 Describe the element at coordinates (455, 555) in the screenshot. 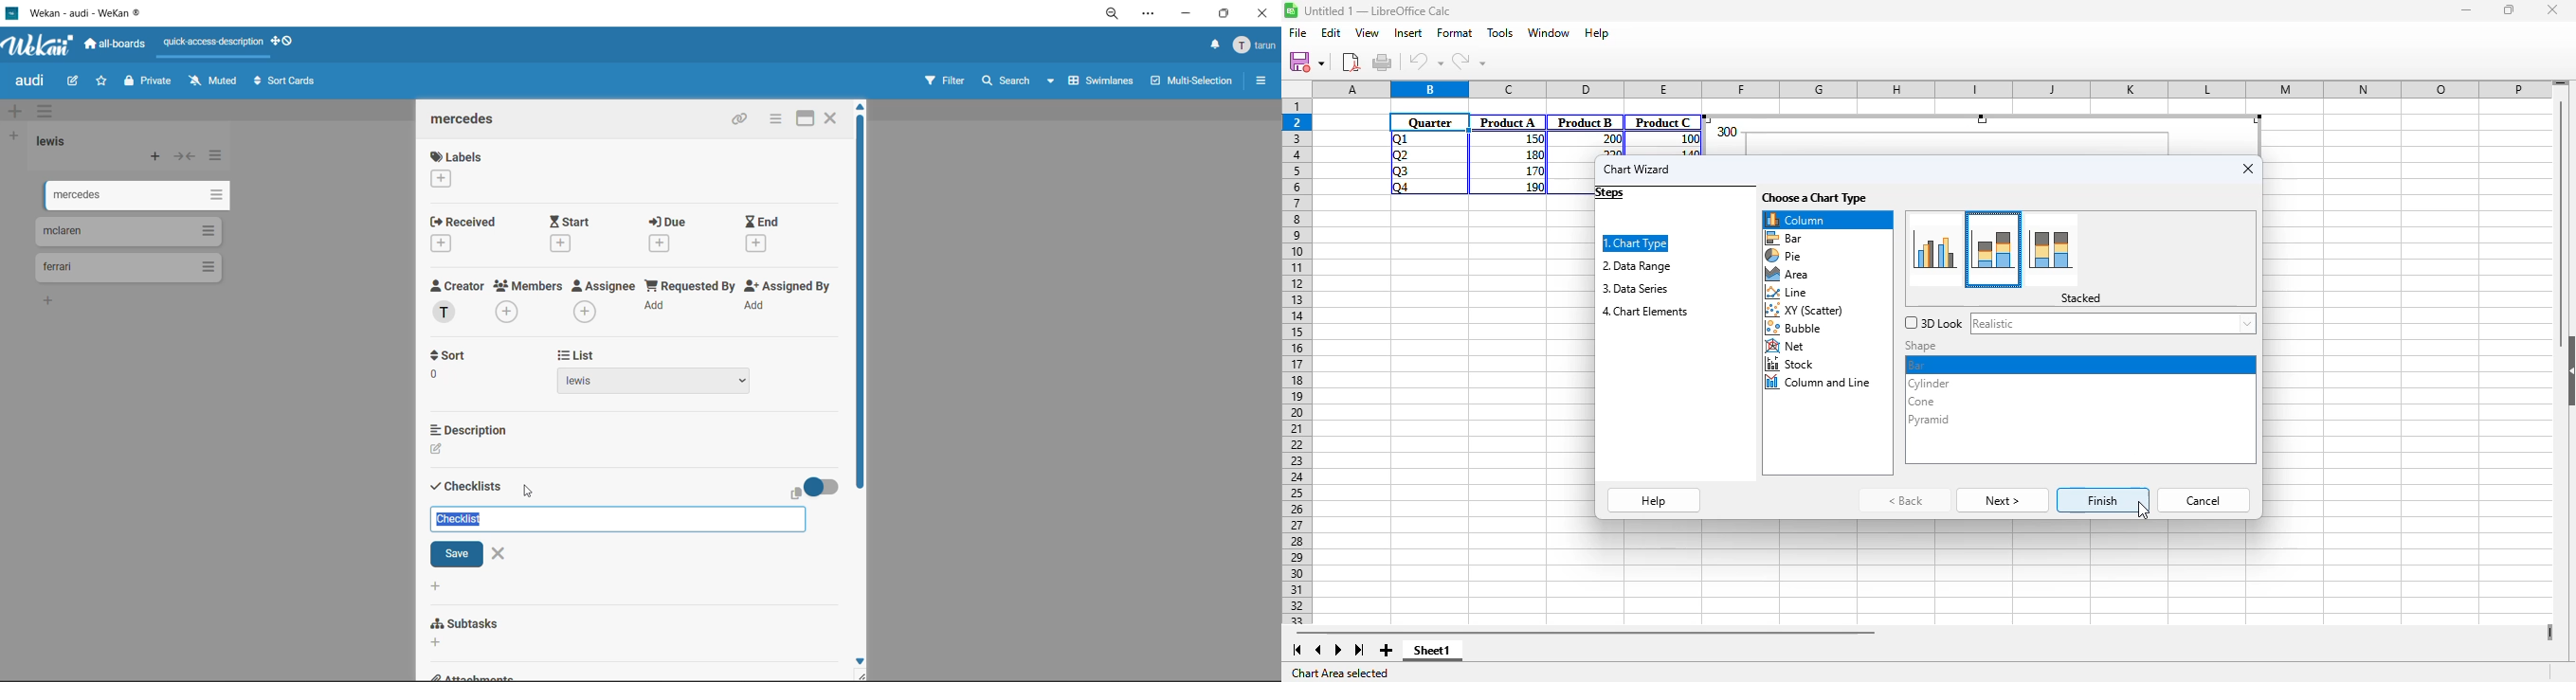

I see `save` at that location.